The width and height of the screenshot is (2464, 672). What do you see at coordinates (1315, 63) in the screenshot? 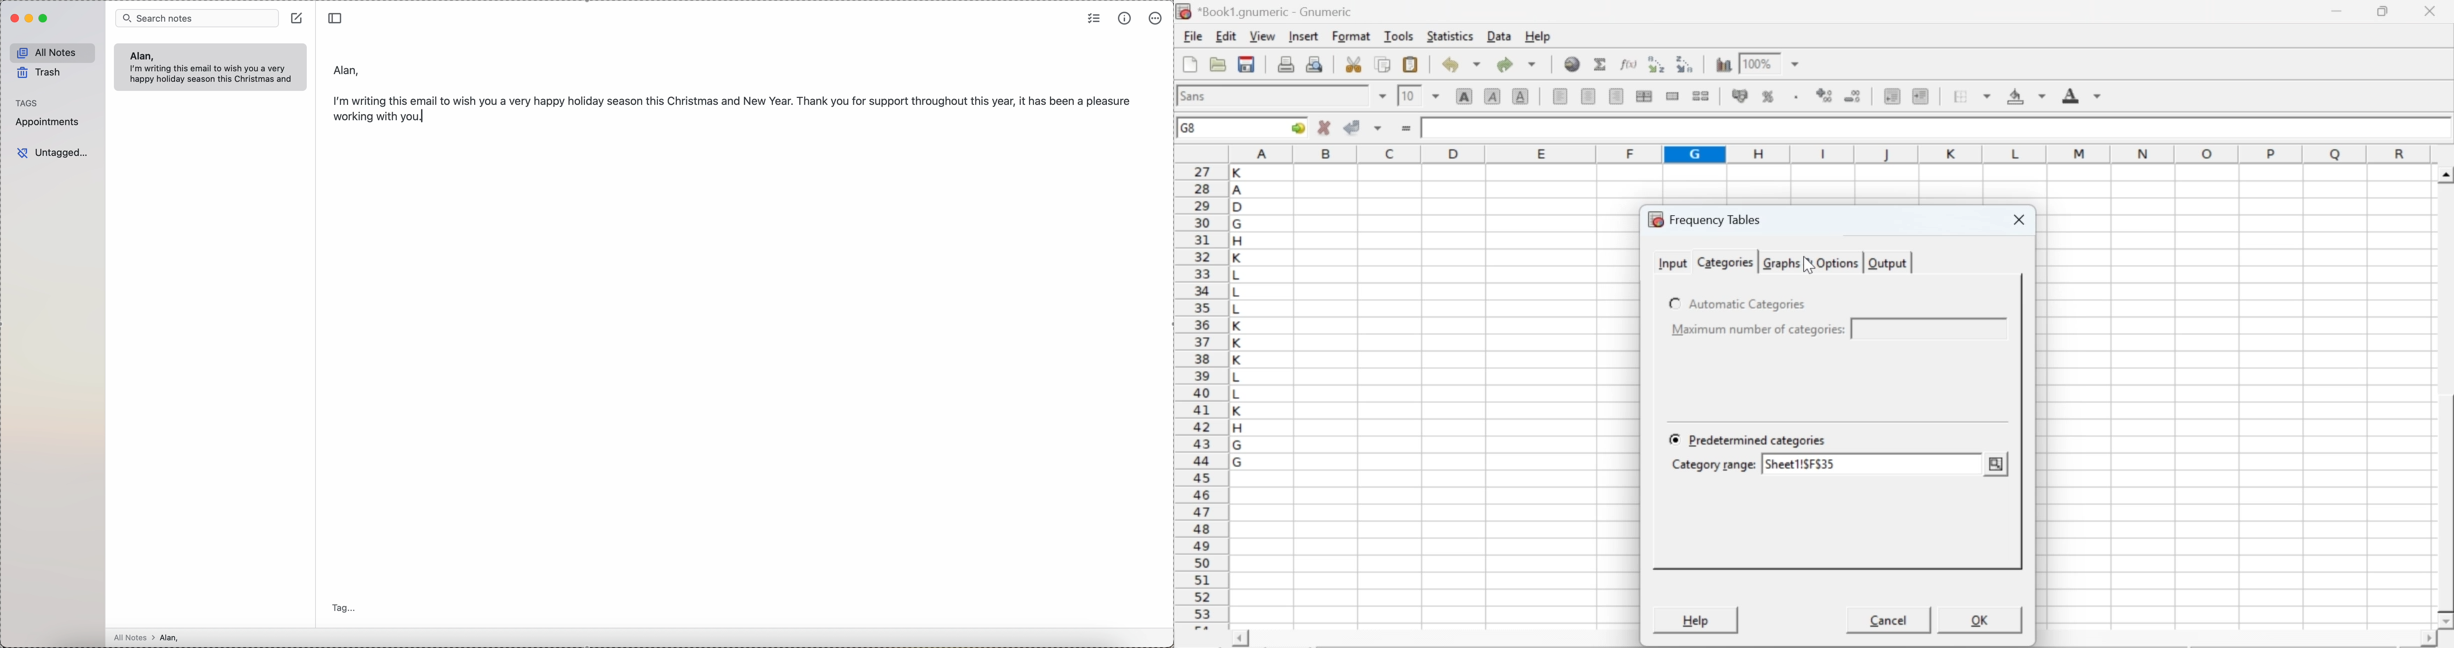
I see `print preview` at bounding box center [1315, 63].